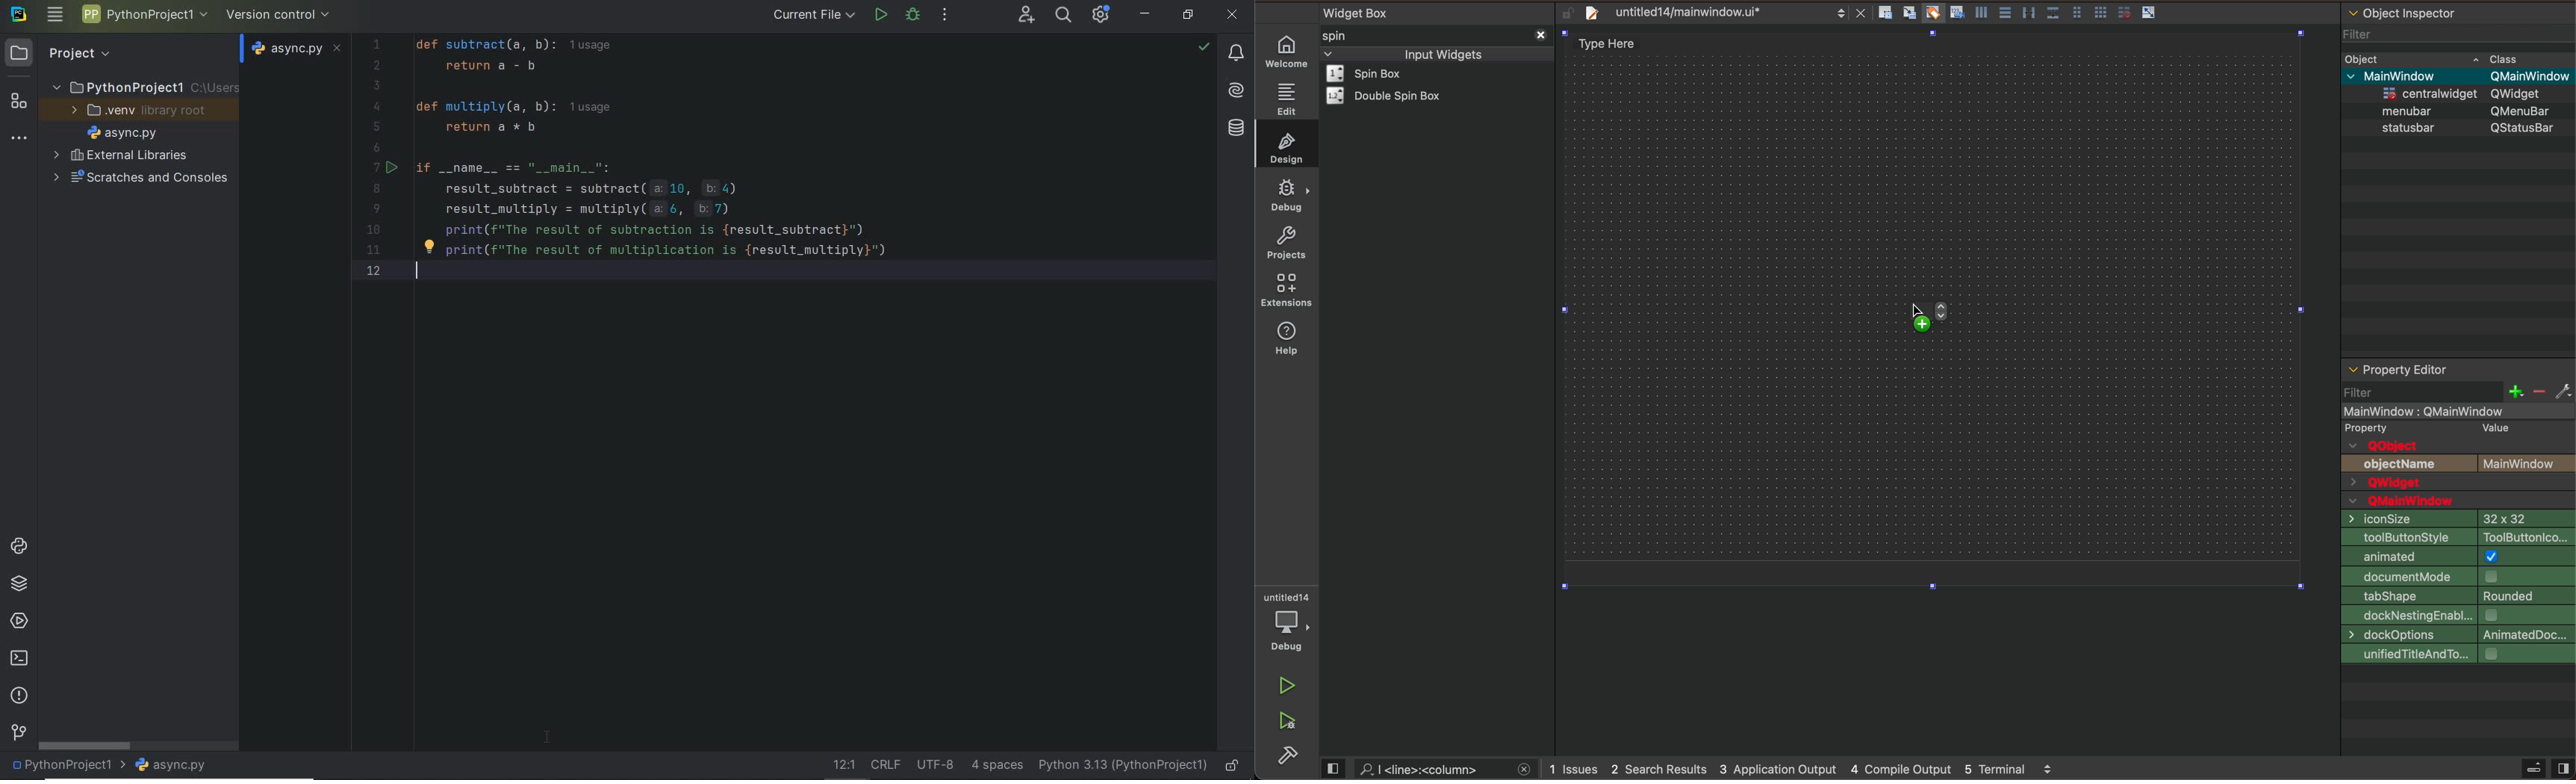 This screenshot has height=784, width=2576. What do you see at coordinates (2410, 127) in the screenshot?
I see `object` at bounding box center [2410, 127].